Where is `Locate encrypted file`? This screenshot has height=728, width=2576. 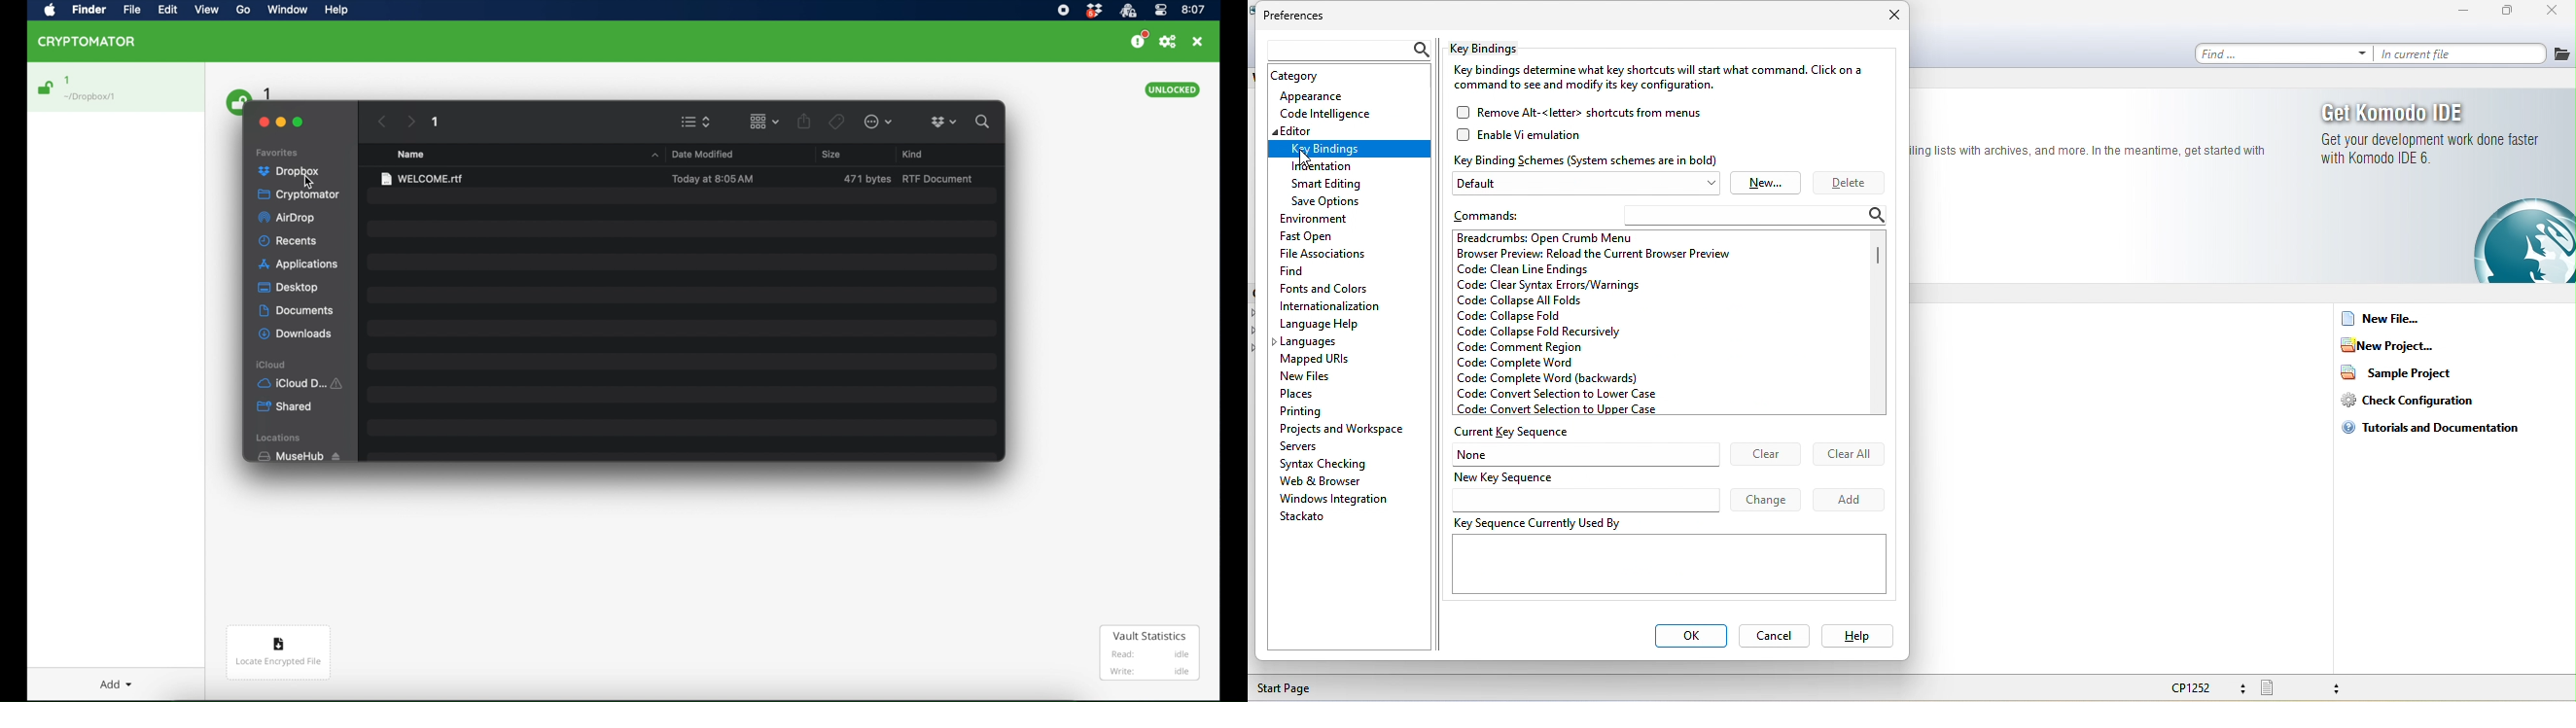
Locate encrypted file is located at coordinates (280, 655).